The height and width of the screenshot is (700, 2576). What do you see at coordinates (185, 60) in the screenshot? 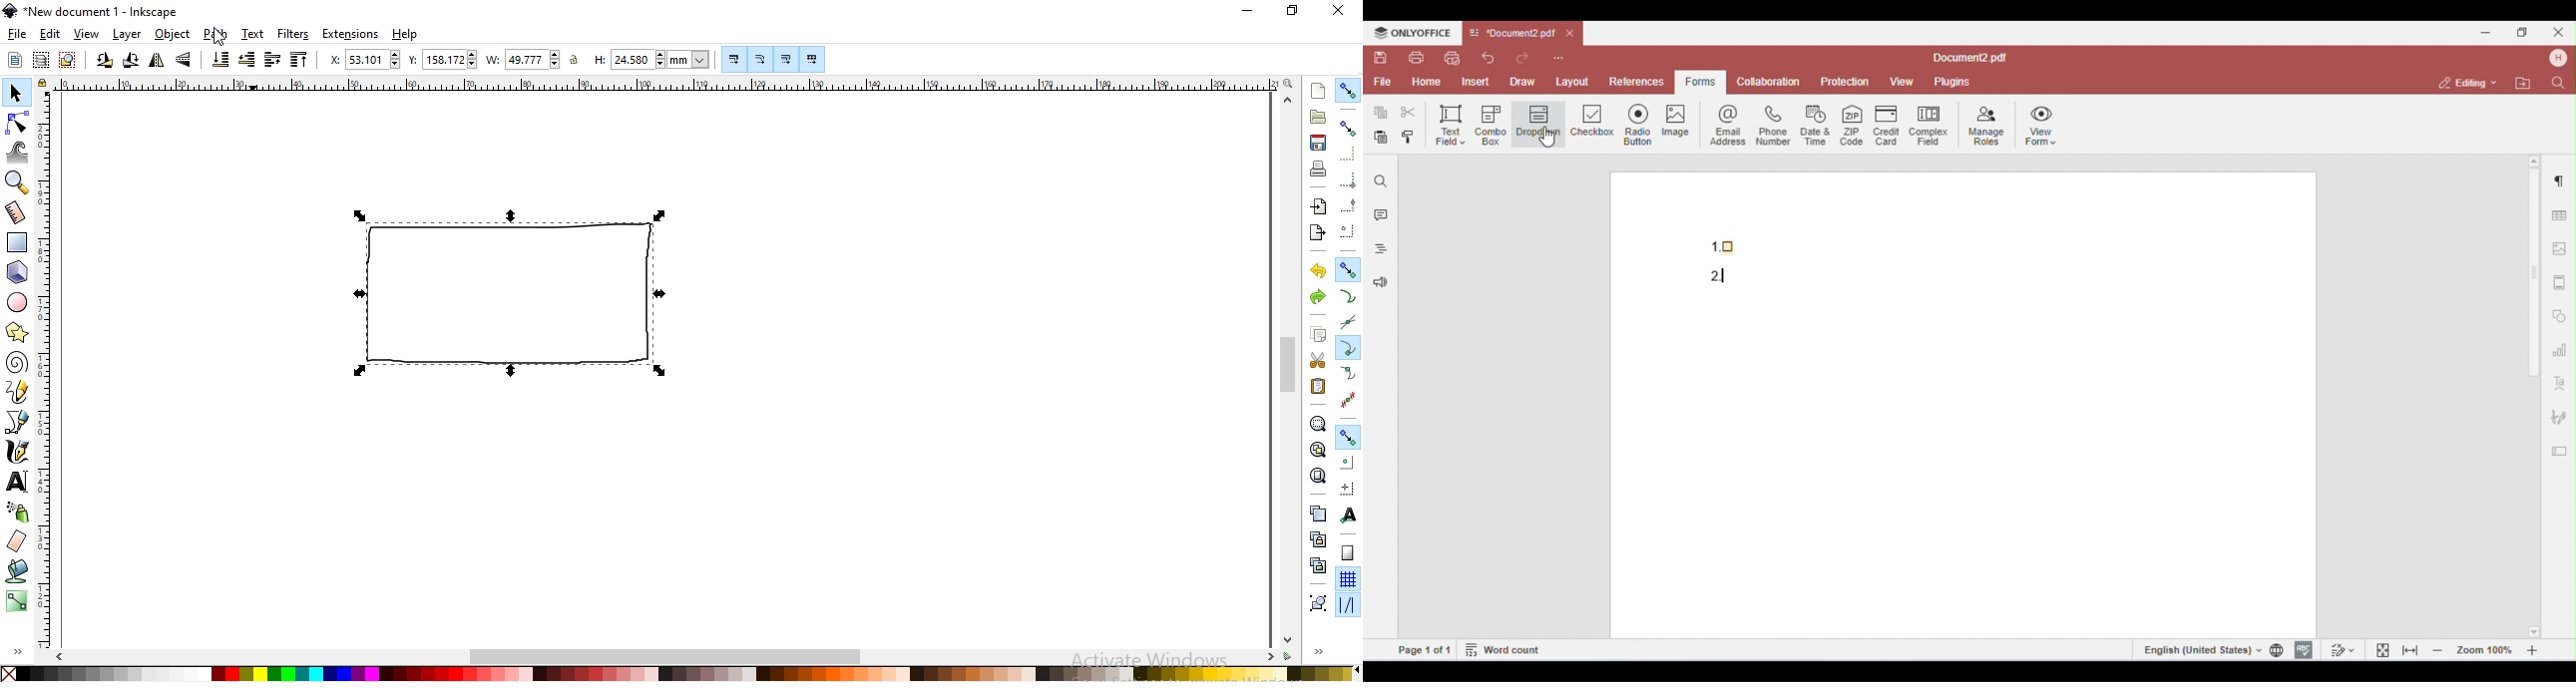
I see `flip selected objects vertically` at bounding box center [185, 60].